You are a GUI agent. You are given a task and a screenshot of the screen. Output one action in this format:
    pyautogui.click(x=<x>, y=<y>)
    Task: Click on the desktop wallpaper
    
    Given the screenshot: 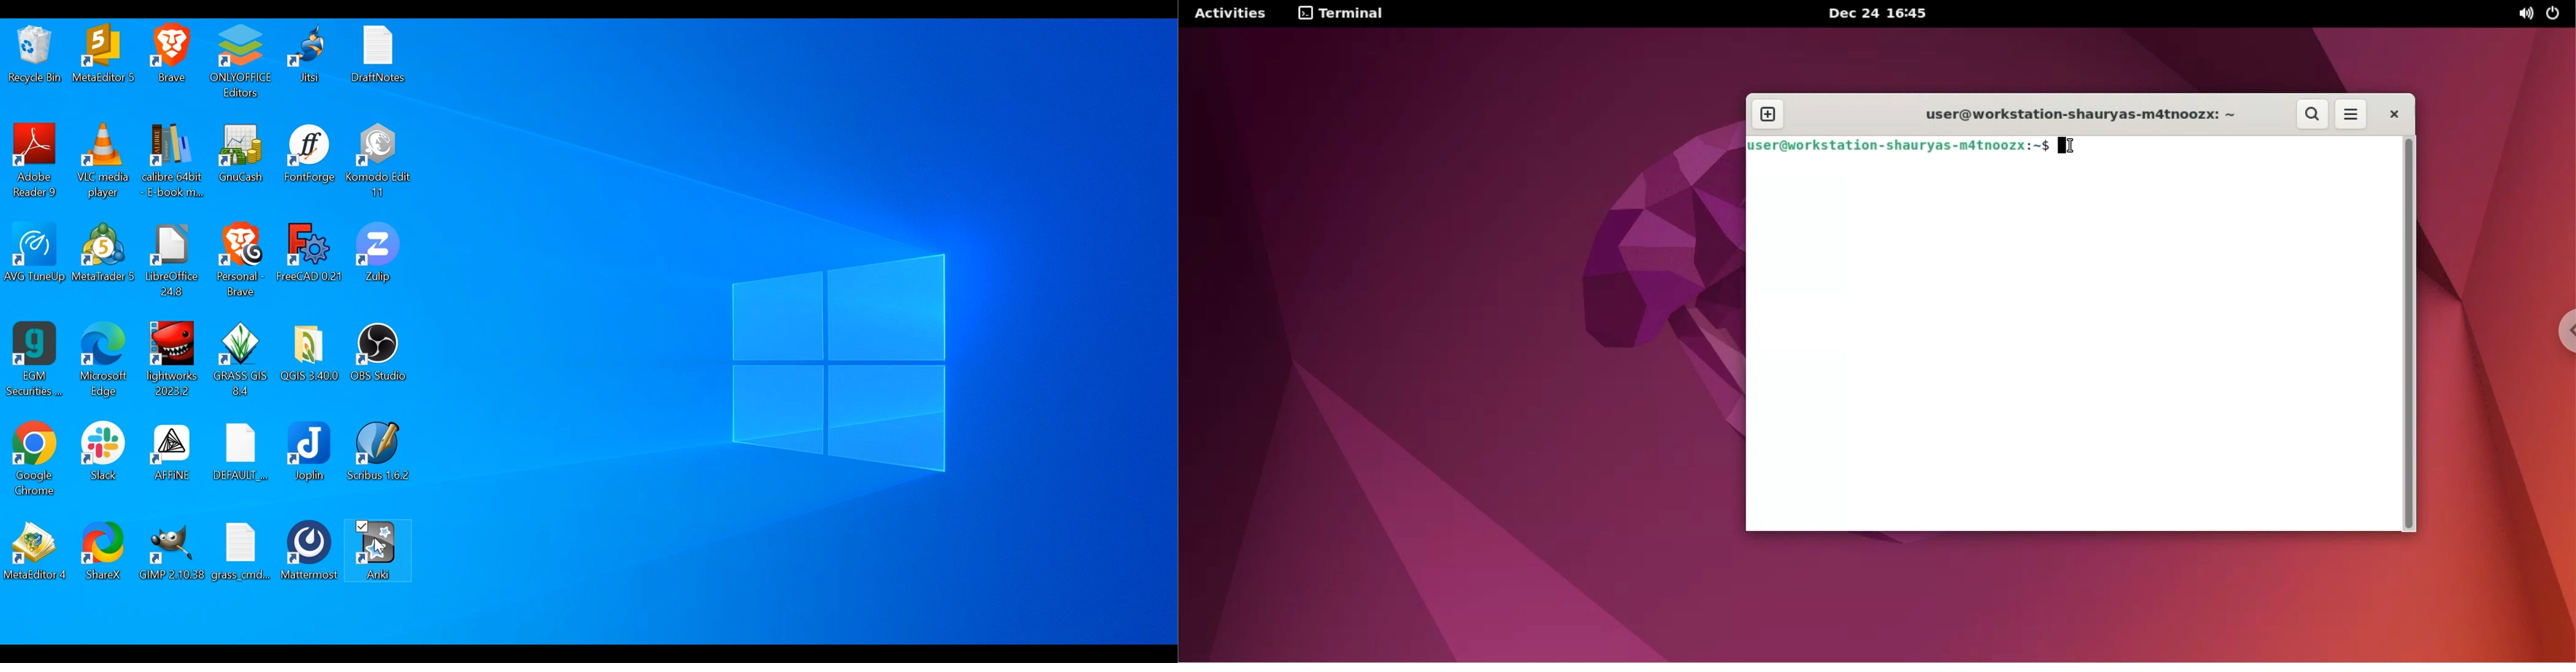 What is the action you would take?
    pyautogui.click(x=799, y=332)
    